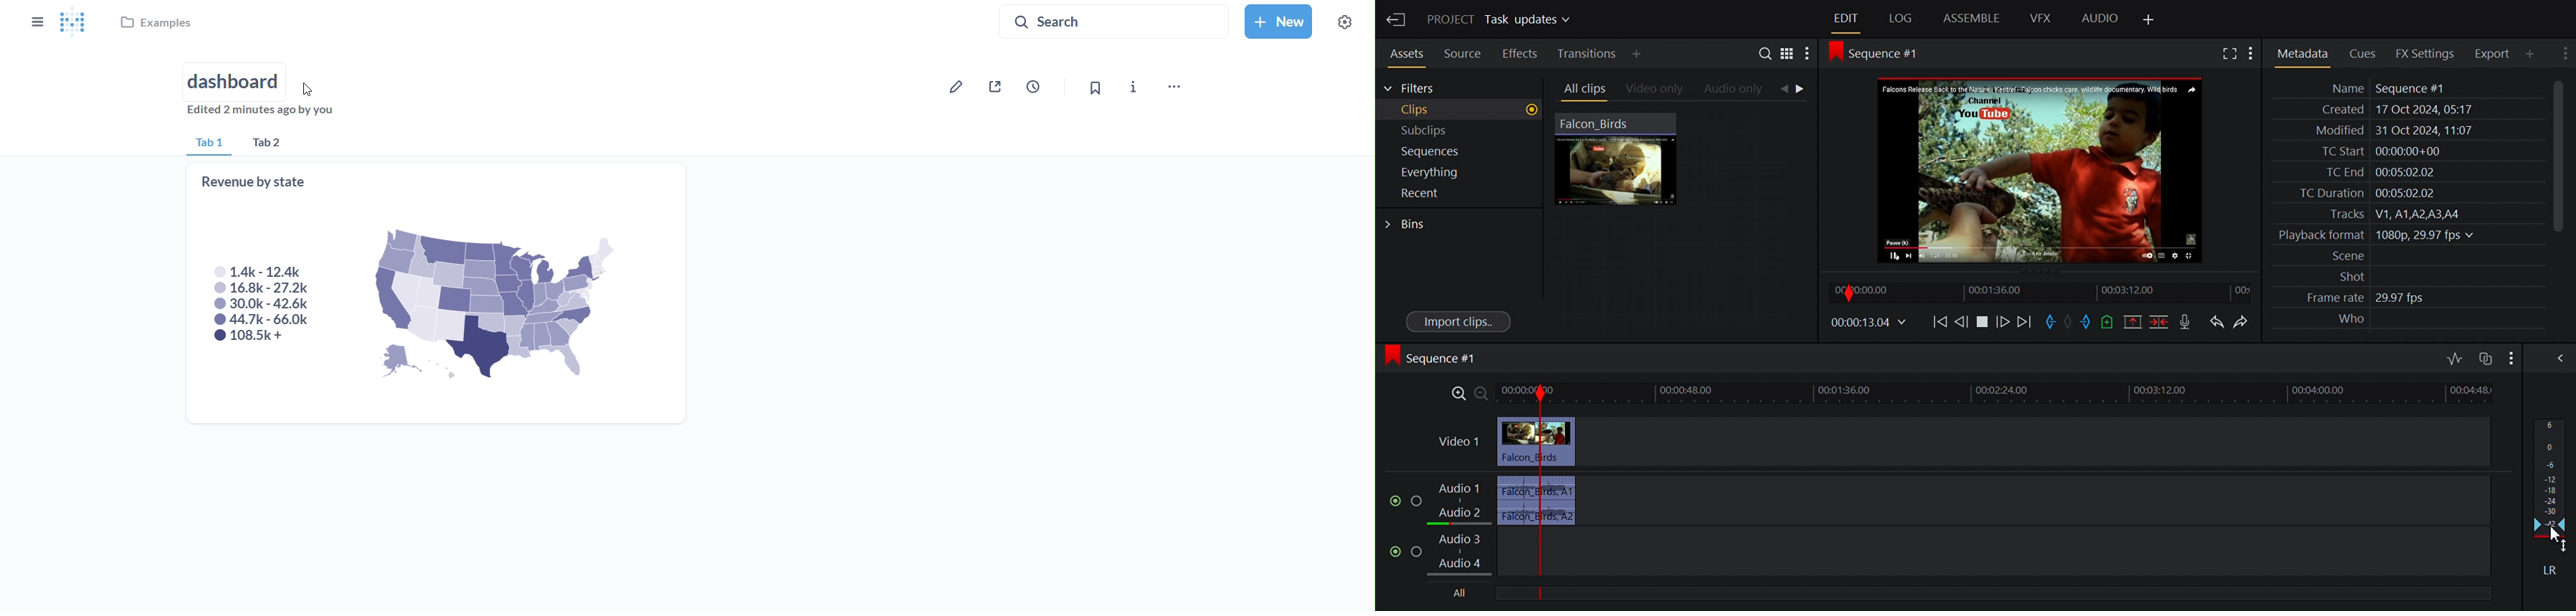 Image resolution: width=2576 pixels, height=616 pixels. Describe the element at coordinates (1764, 52) in the screenshot. I see `Search in assets and bins` at that location.